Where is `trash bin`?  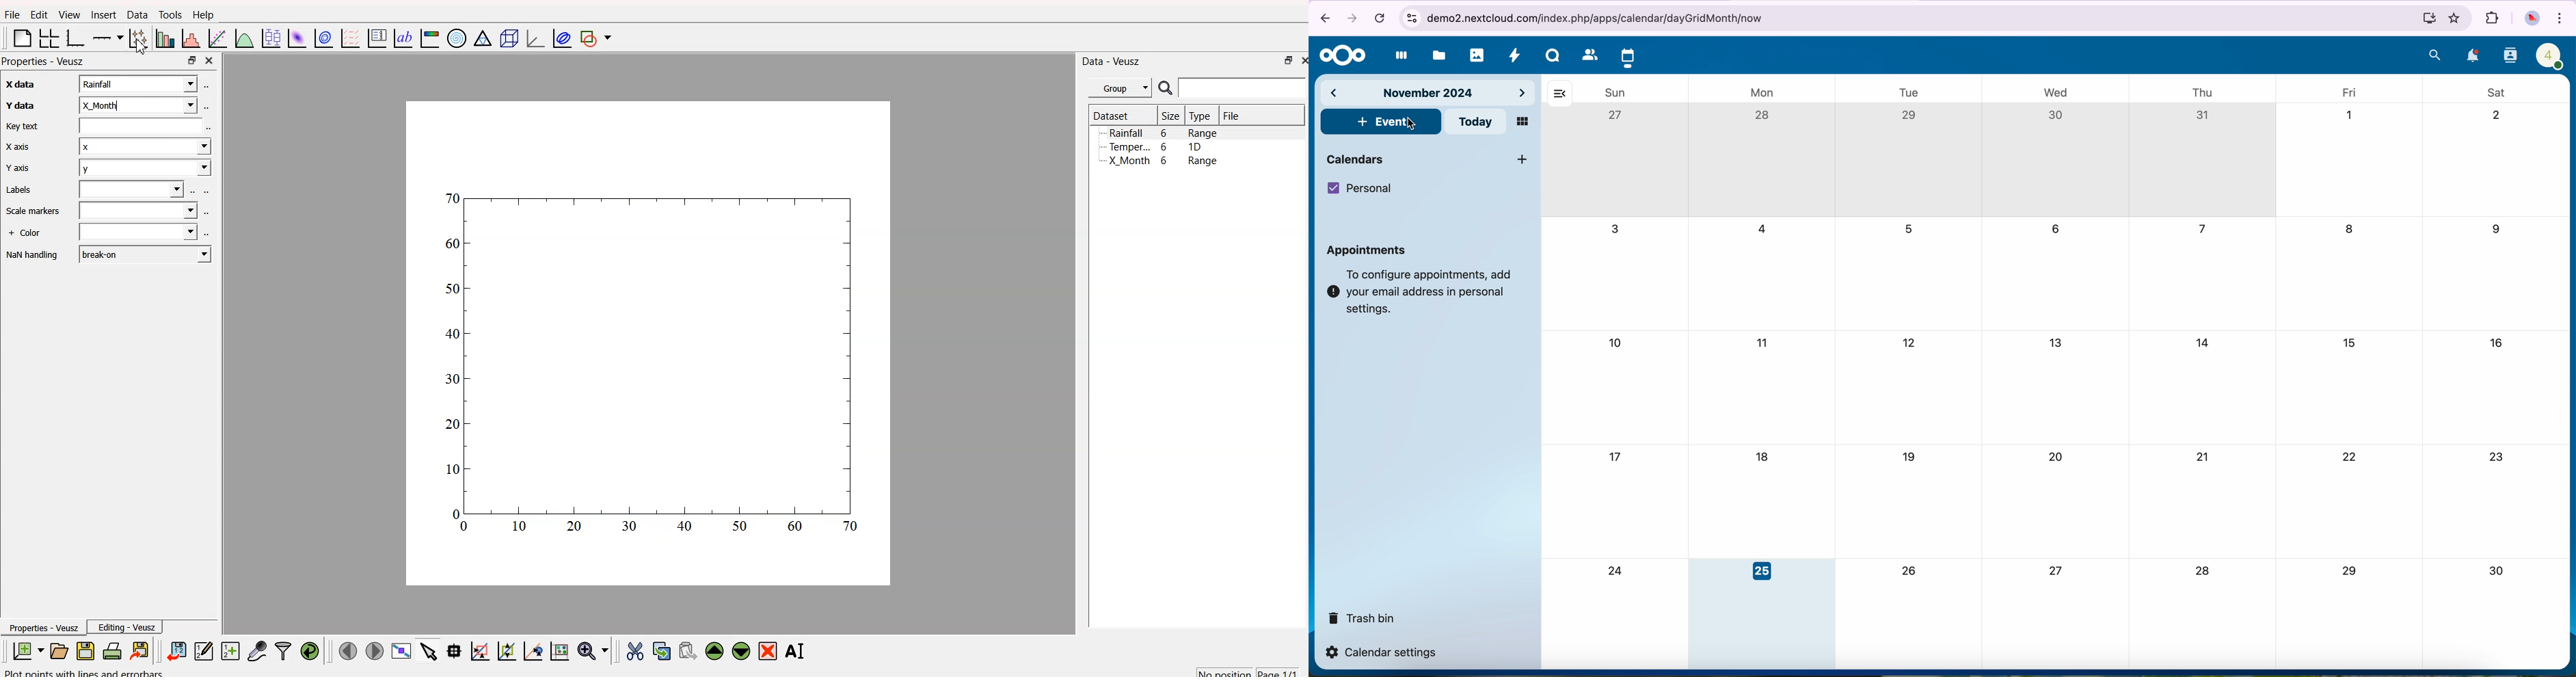 trash bin is located at coordinates (1360, 617).